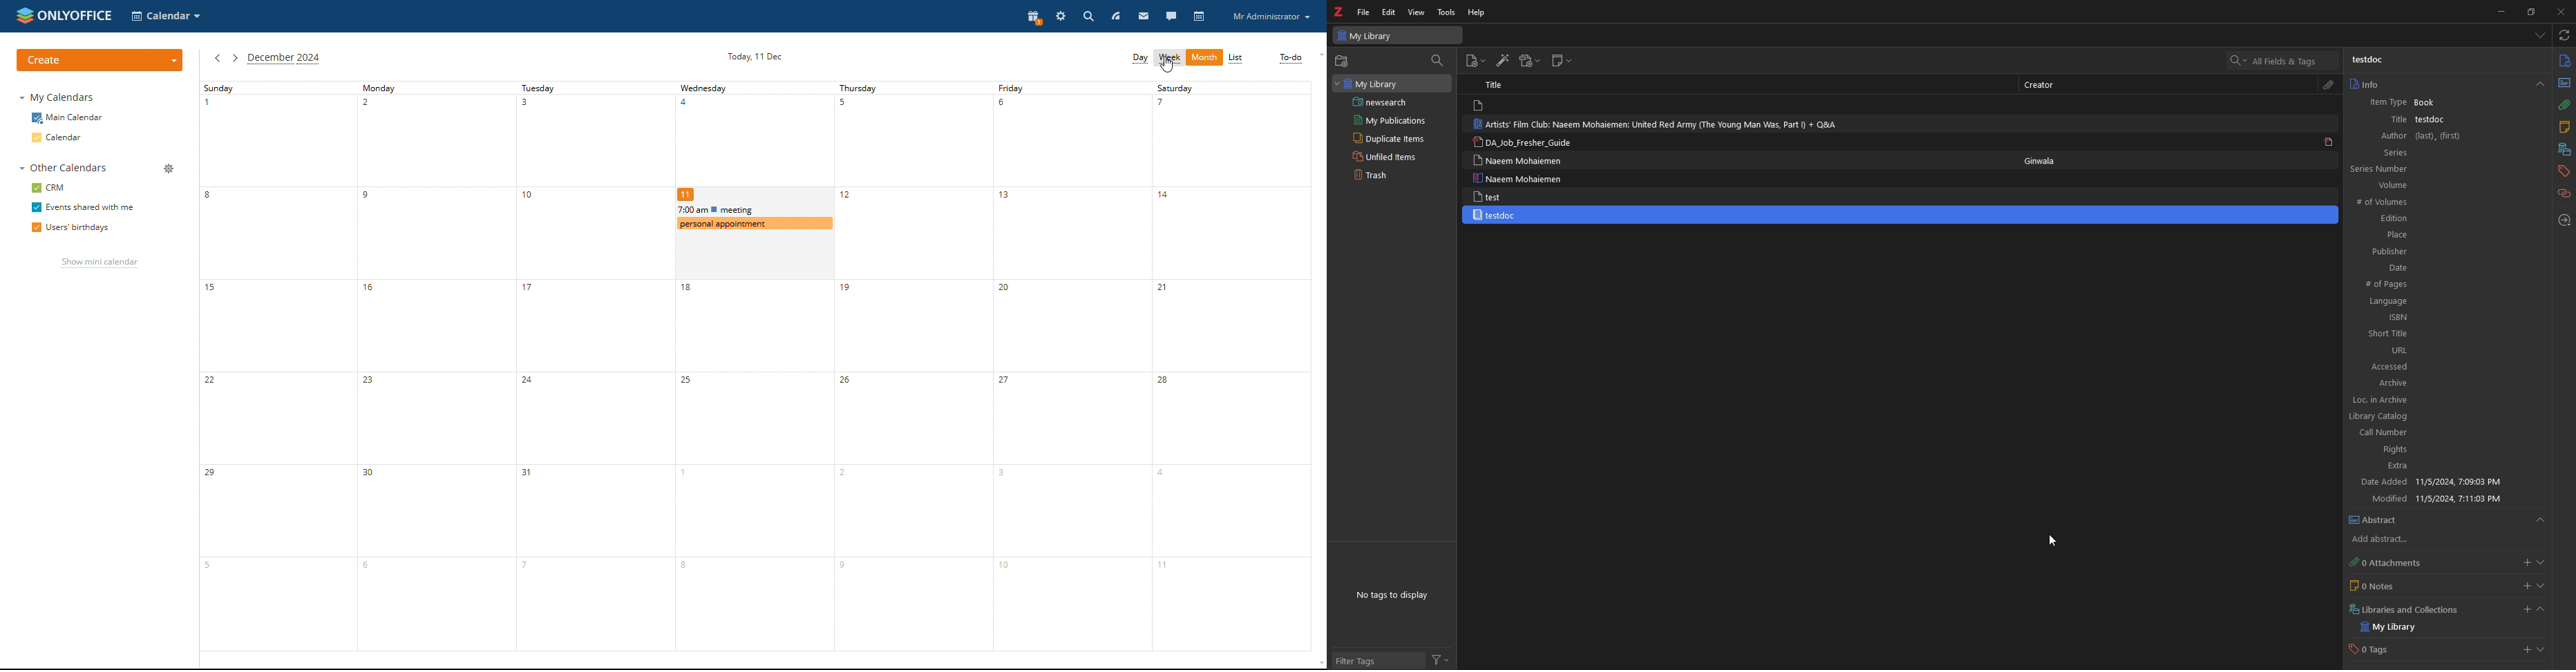 This screenshot has width=2576, height=672. I want to click on main calendar, so click(67, 118).